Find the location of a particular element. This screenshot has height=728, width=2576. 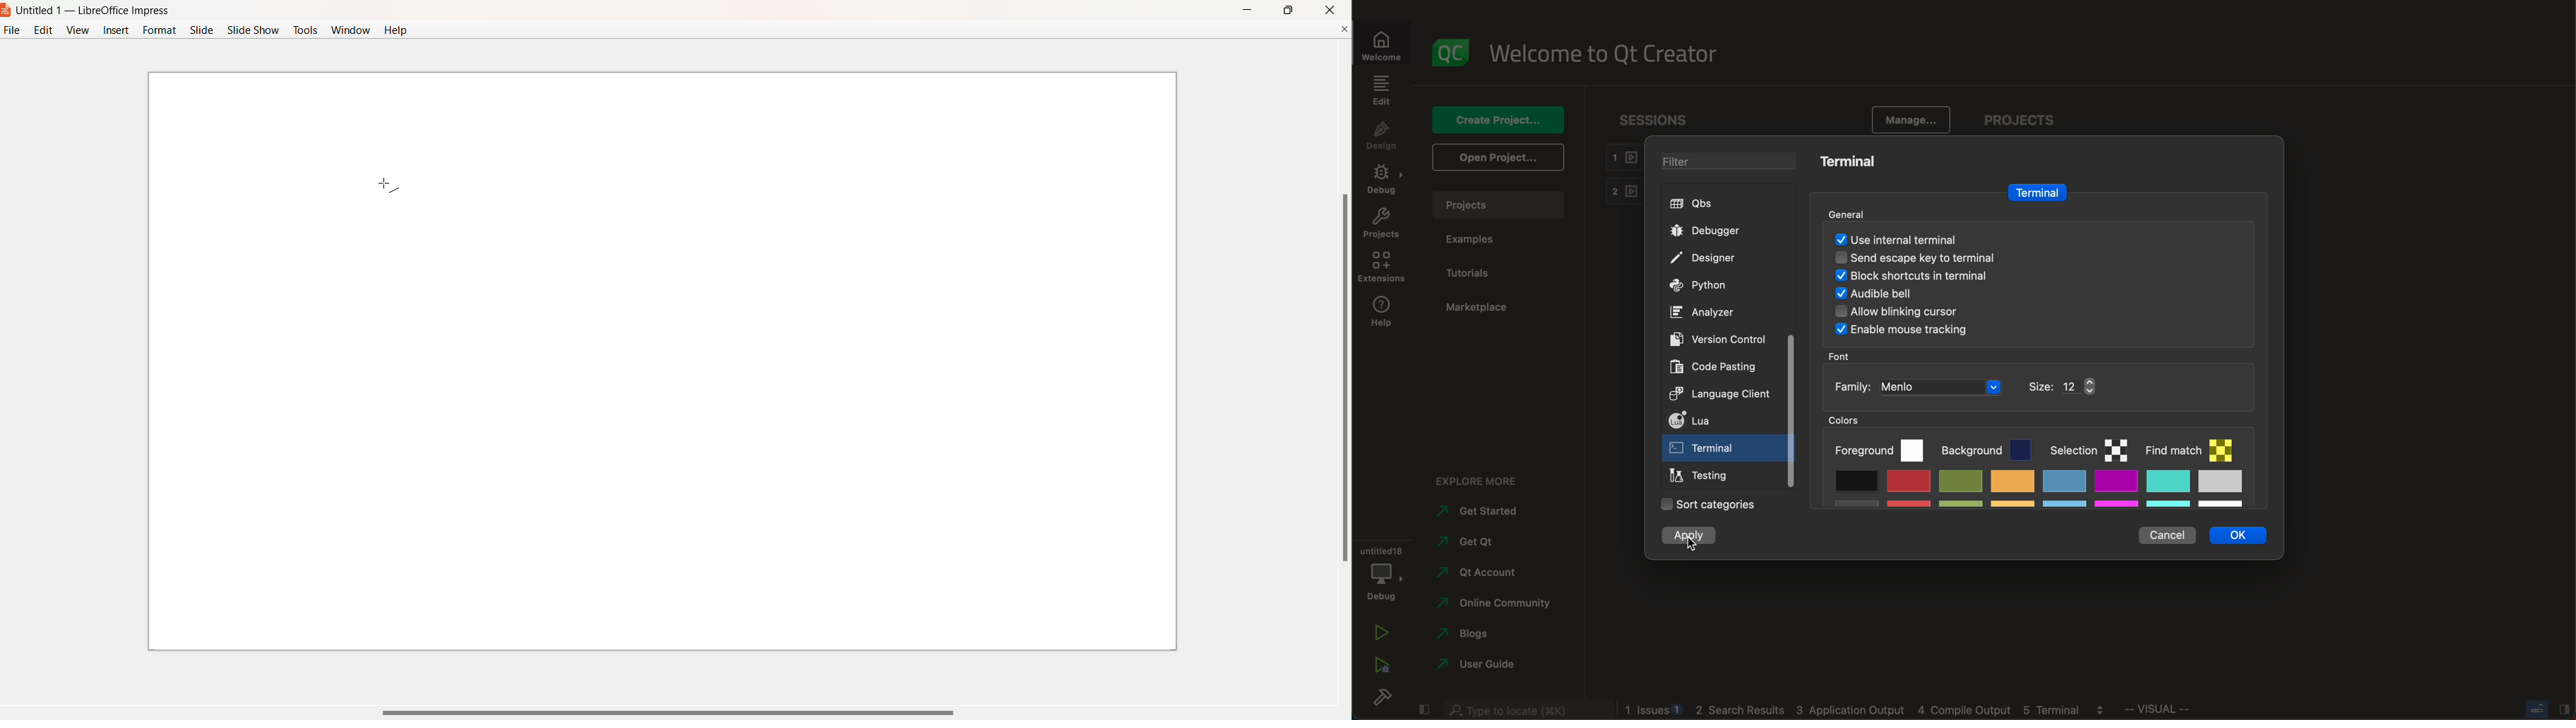

terminal is located at coordinates (2036, 191).